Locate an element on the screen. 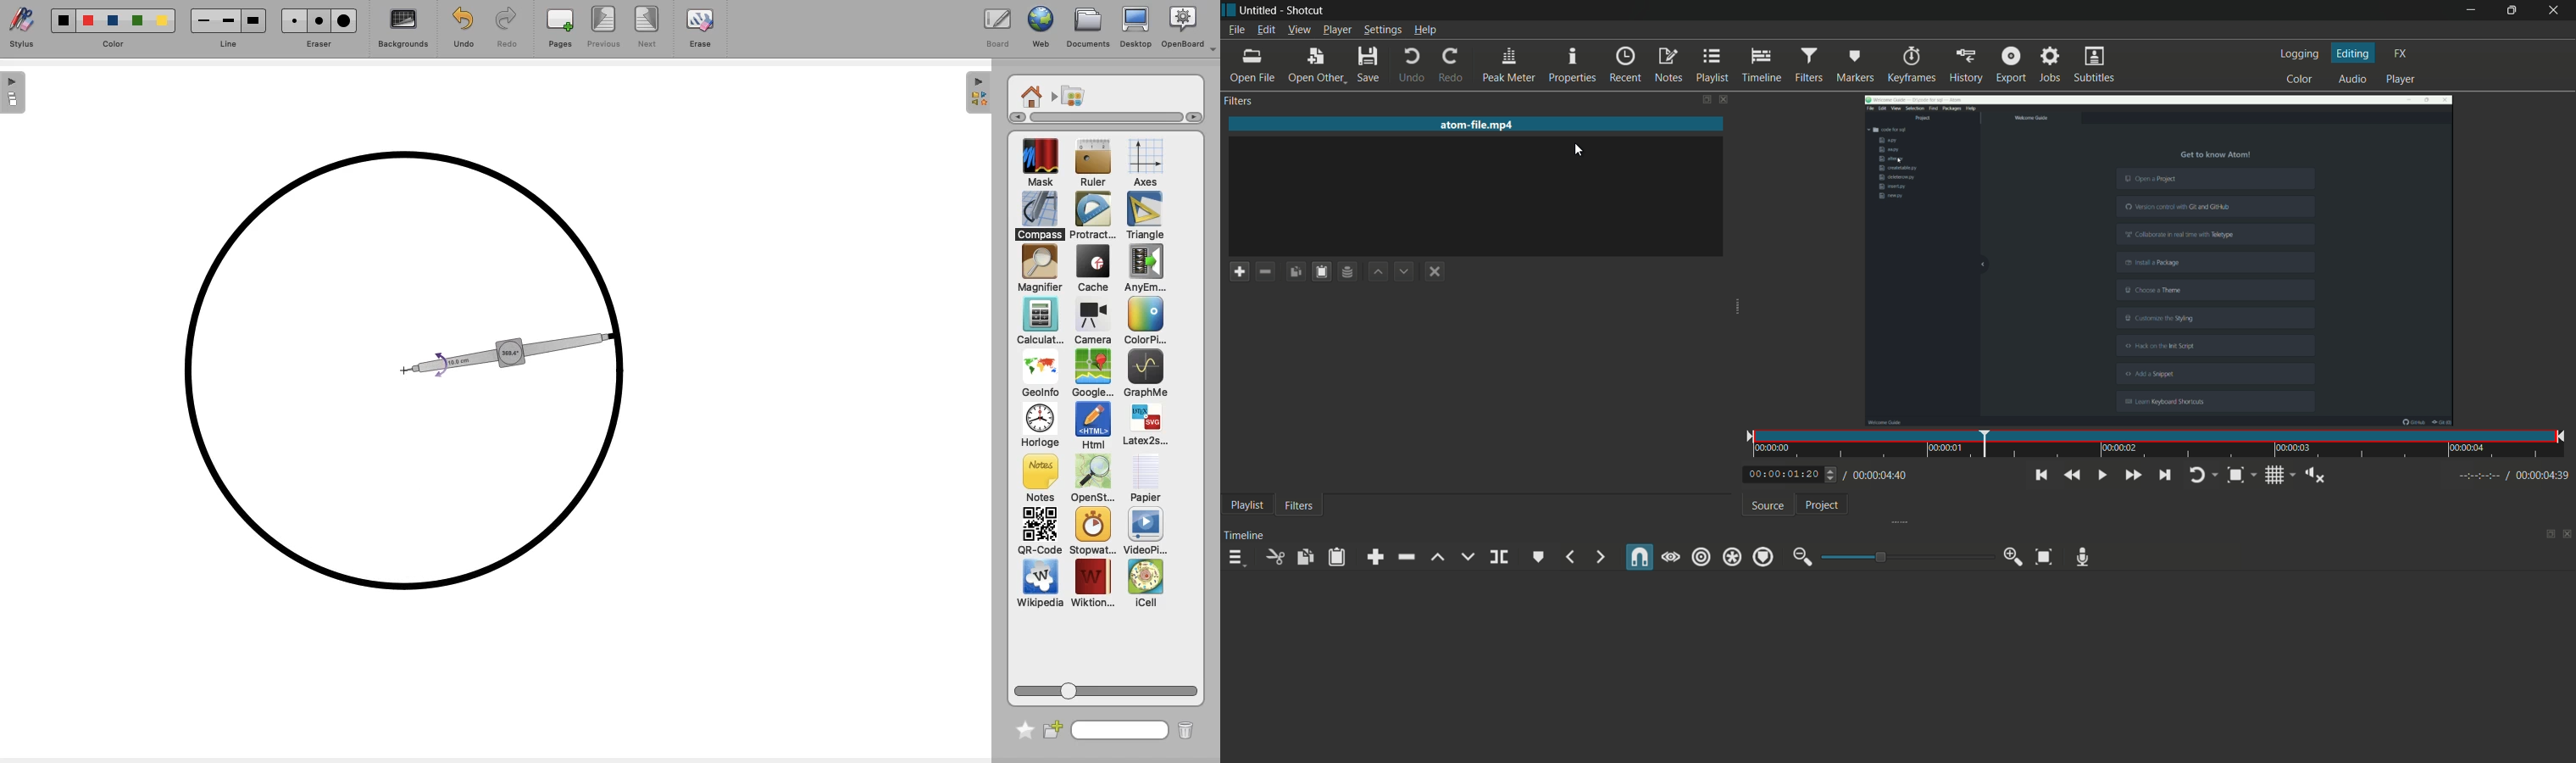 The image size is (2576, 784). Documents is located at coordinates (1088, 28).